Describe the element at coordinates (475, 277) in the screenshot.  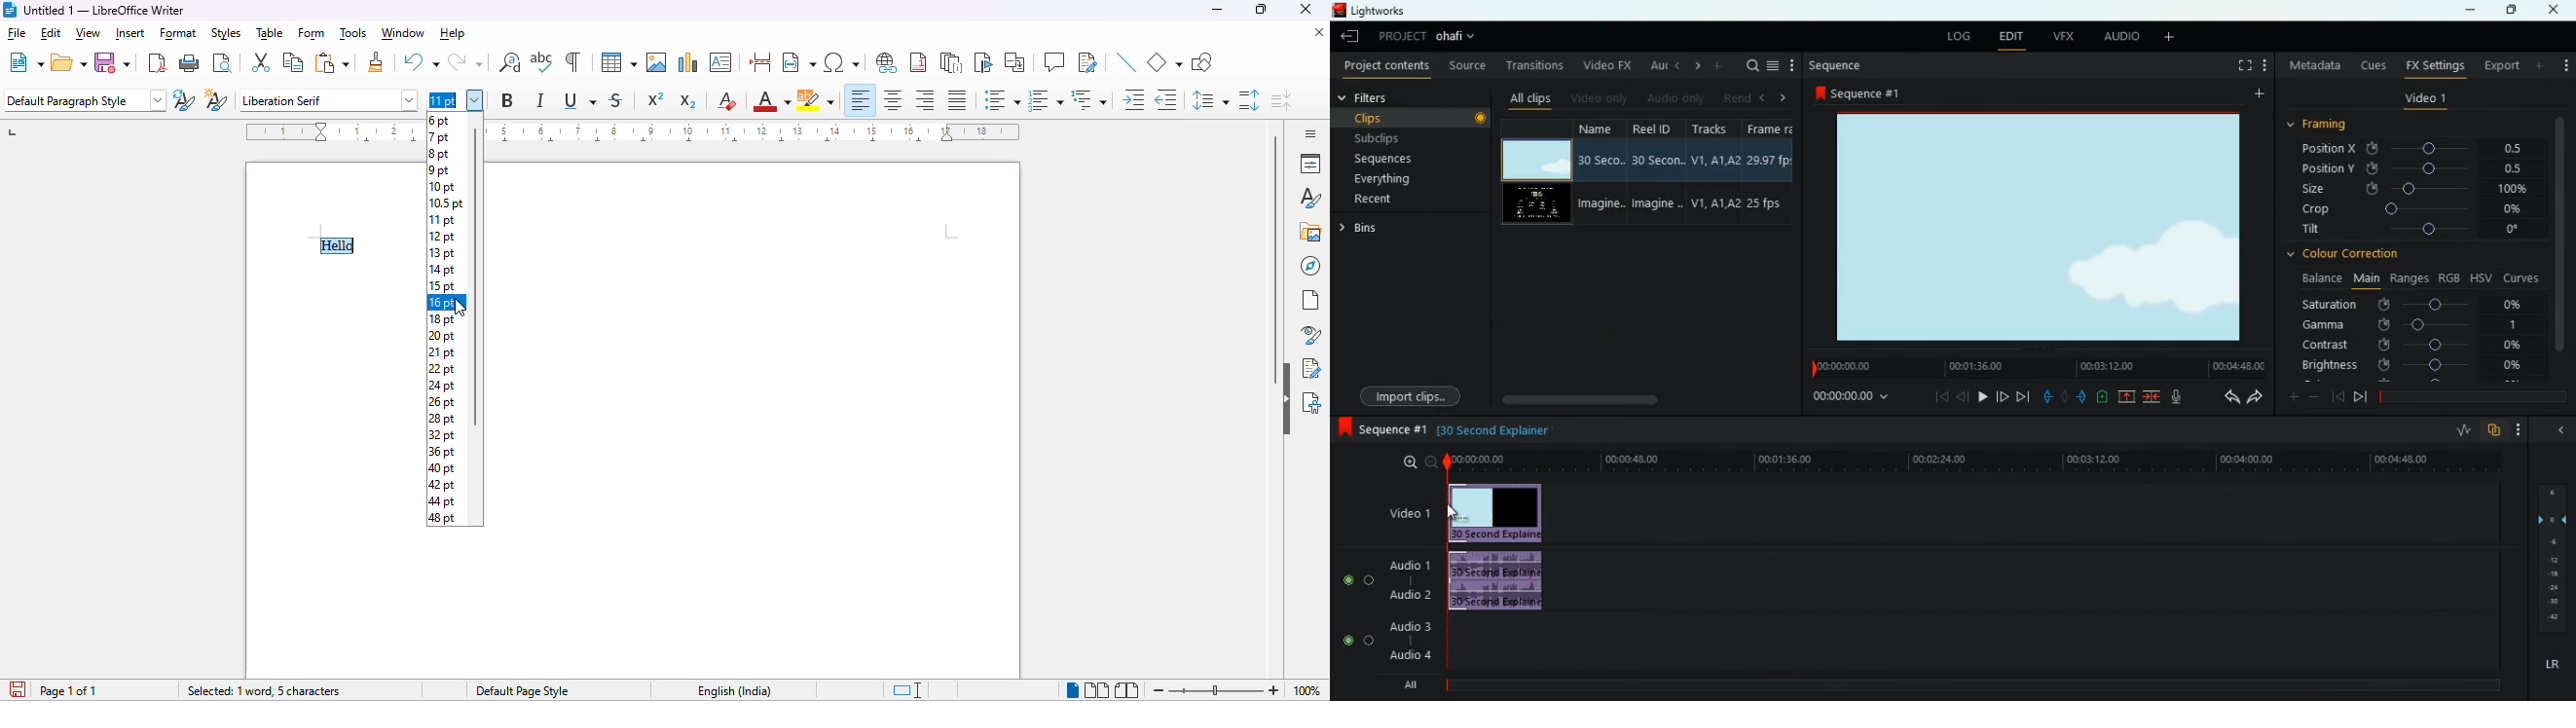
I see `vertical scroll bar` at that location.